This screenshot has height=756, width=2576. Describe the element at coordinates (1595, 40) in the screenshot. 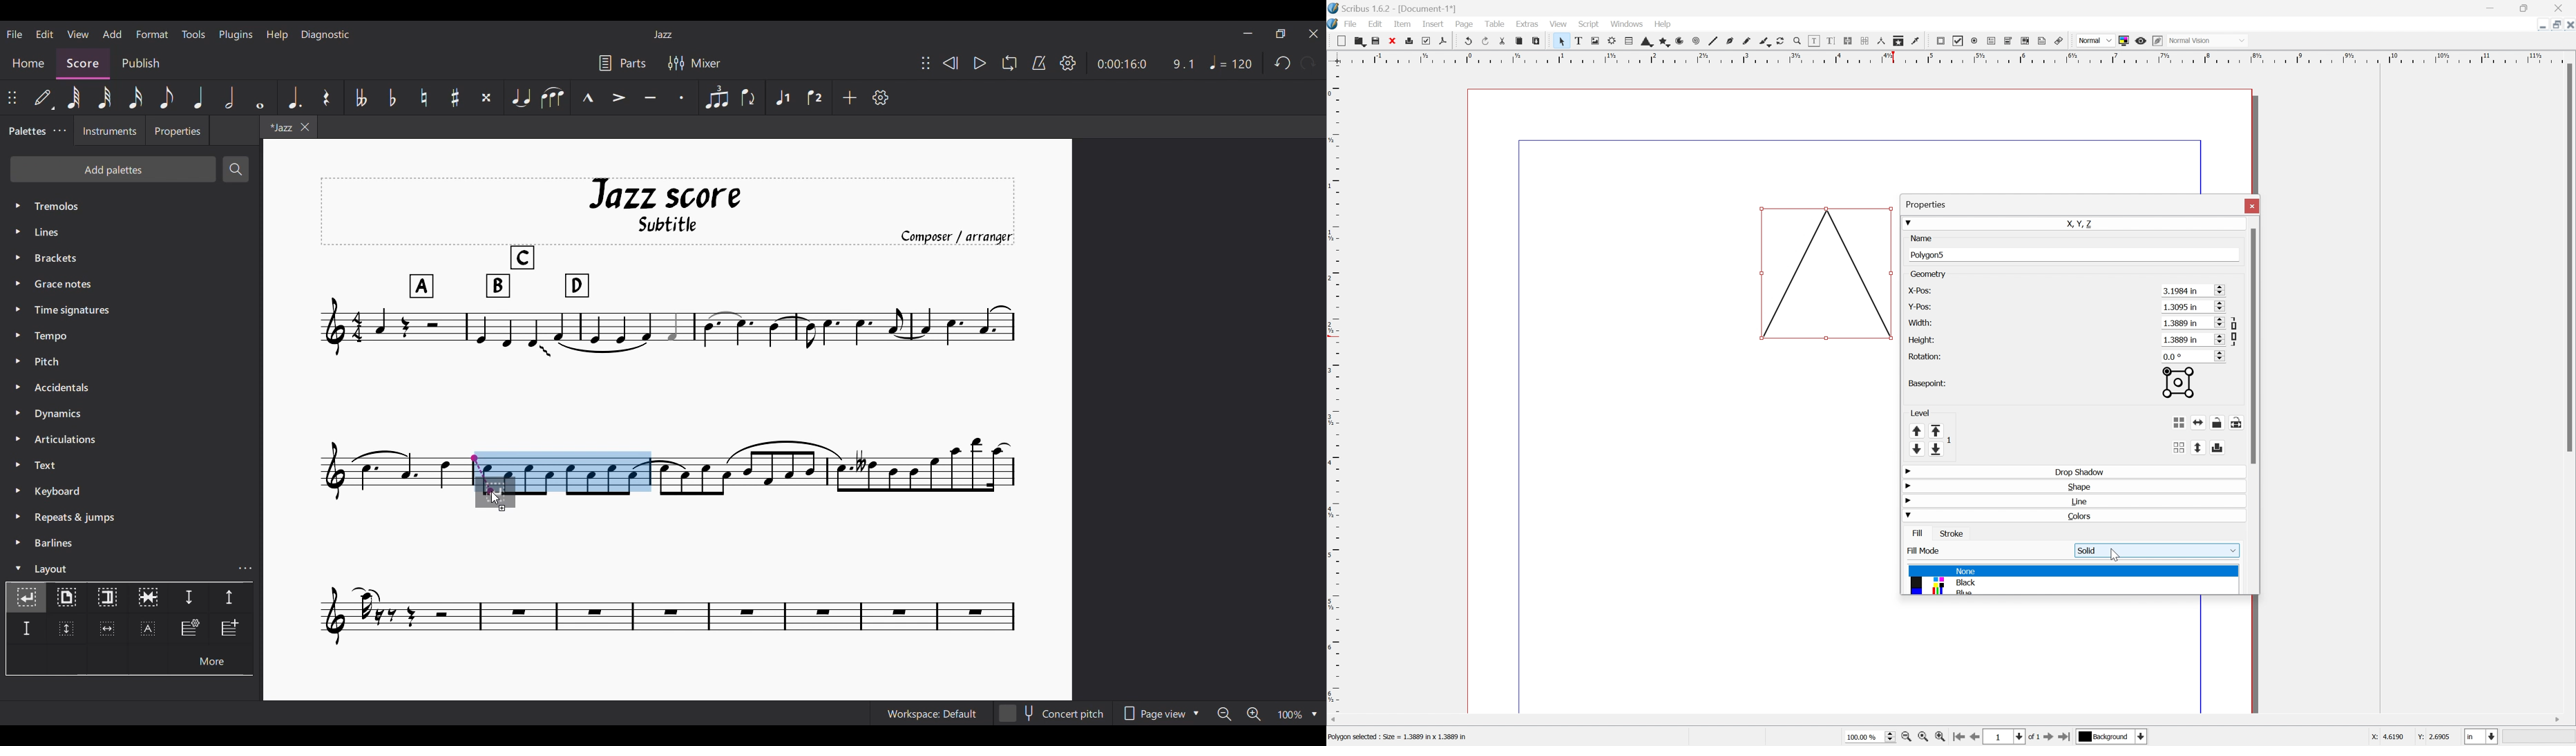

I see `Image frame` at that location.